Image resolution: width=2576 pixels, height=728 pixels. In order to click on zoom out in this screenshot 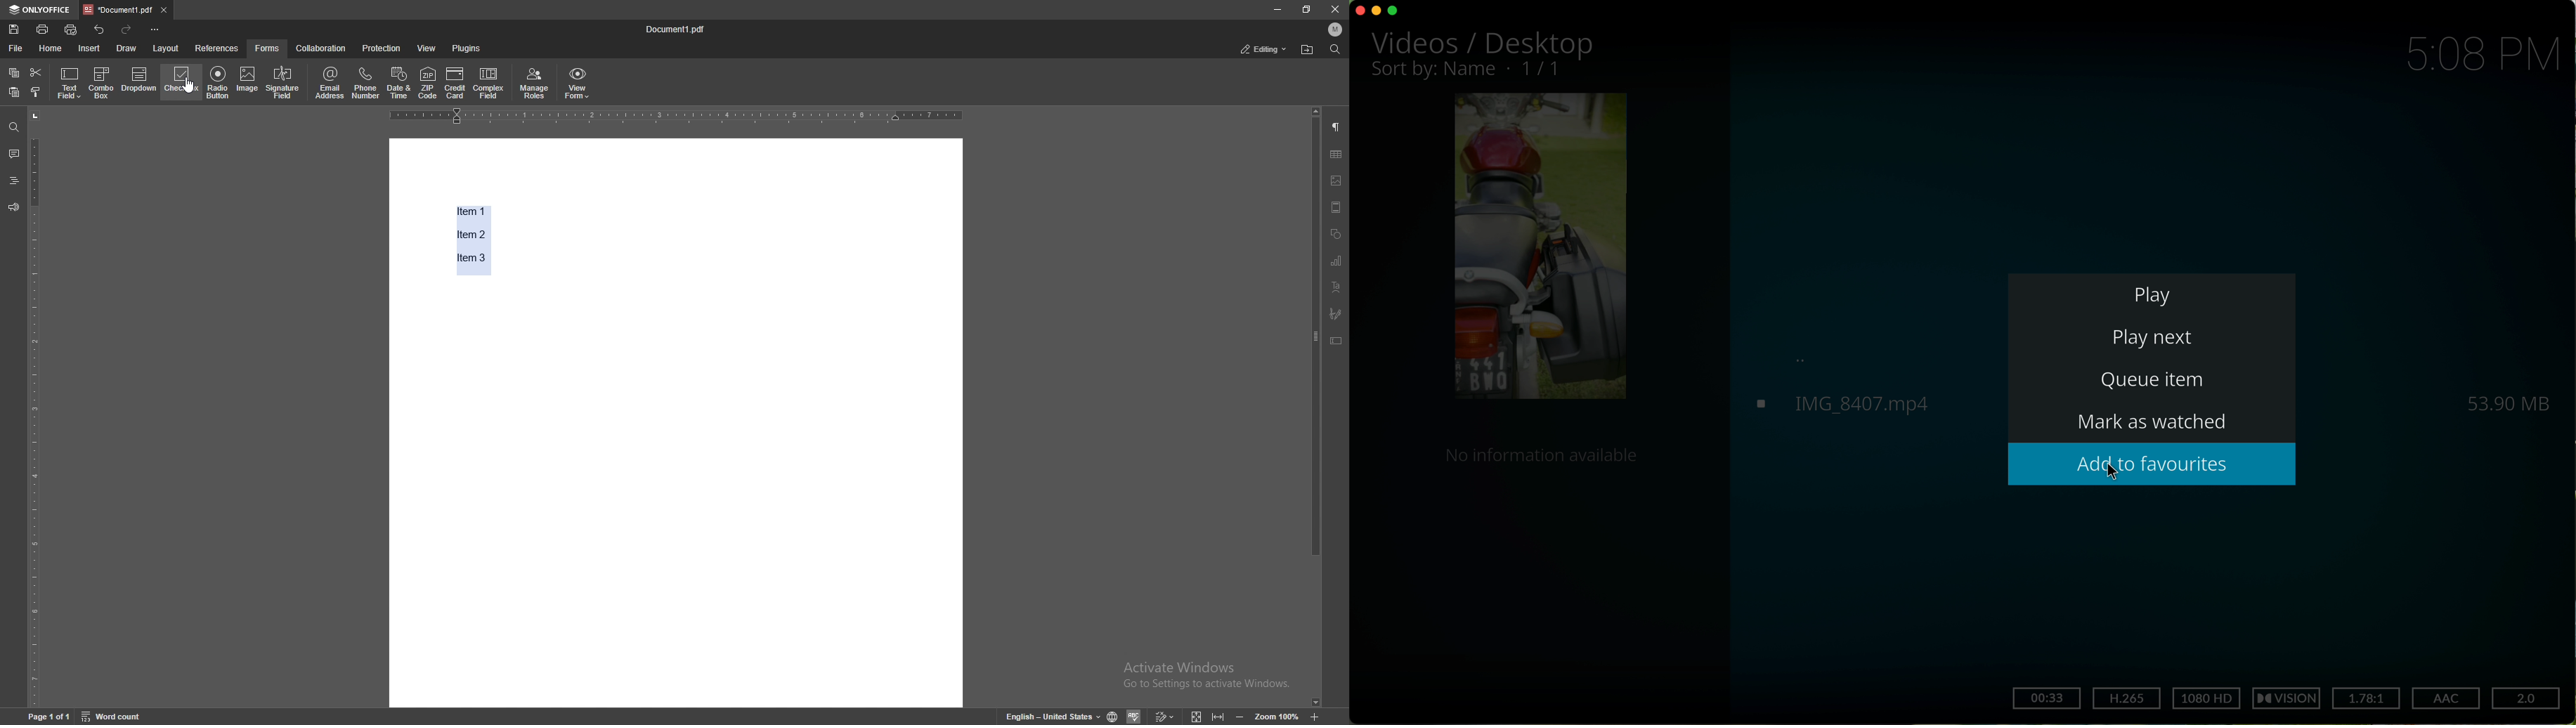, I will do `click(1241, 714)`.